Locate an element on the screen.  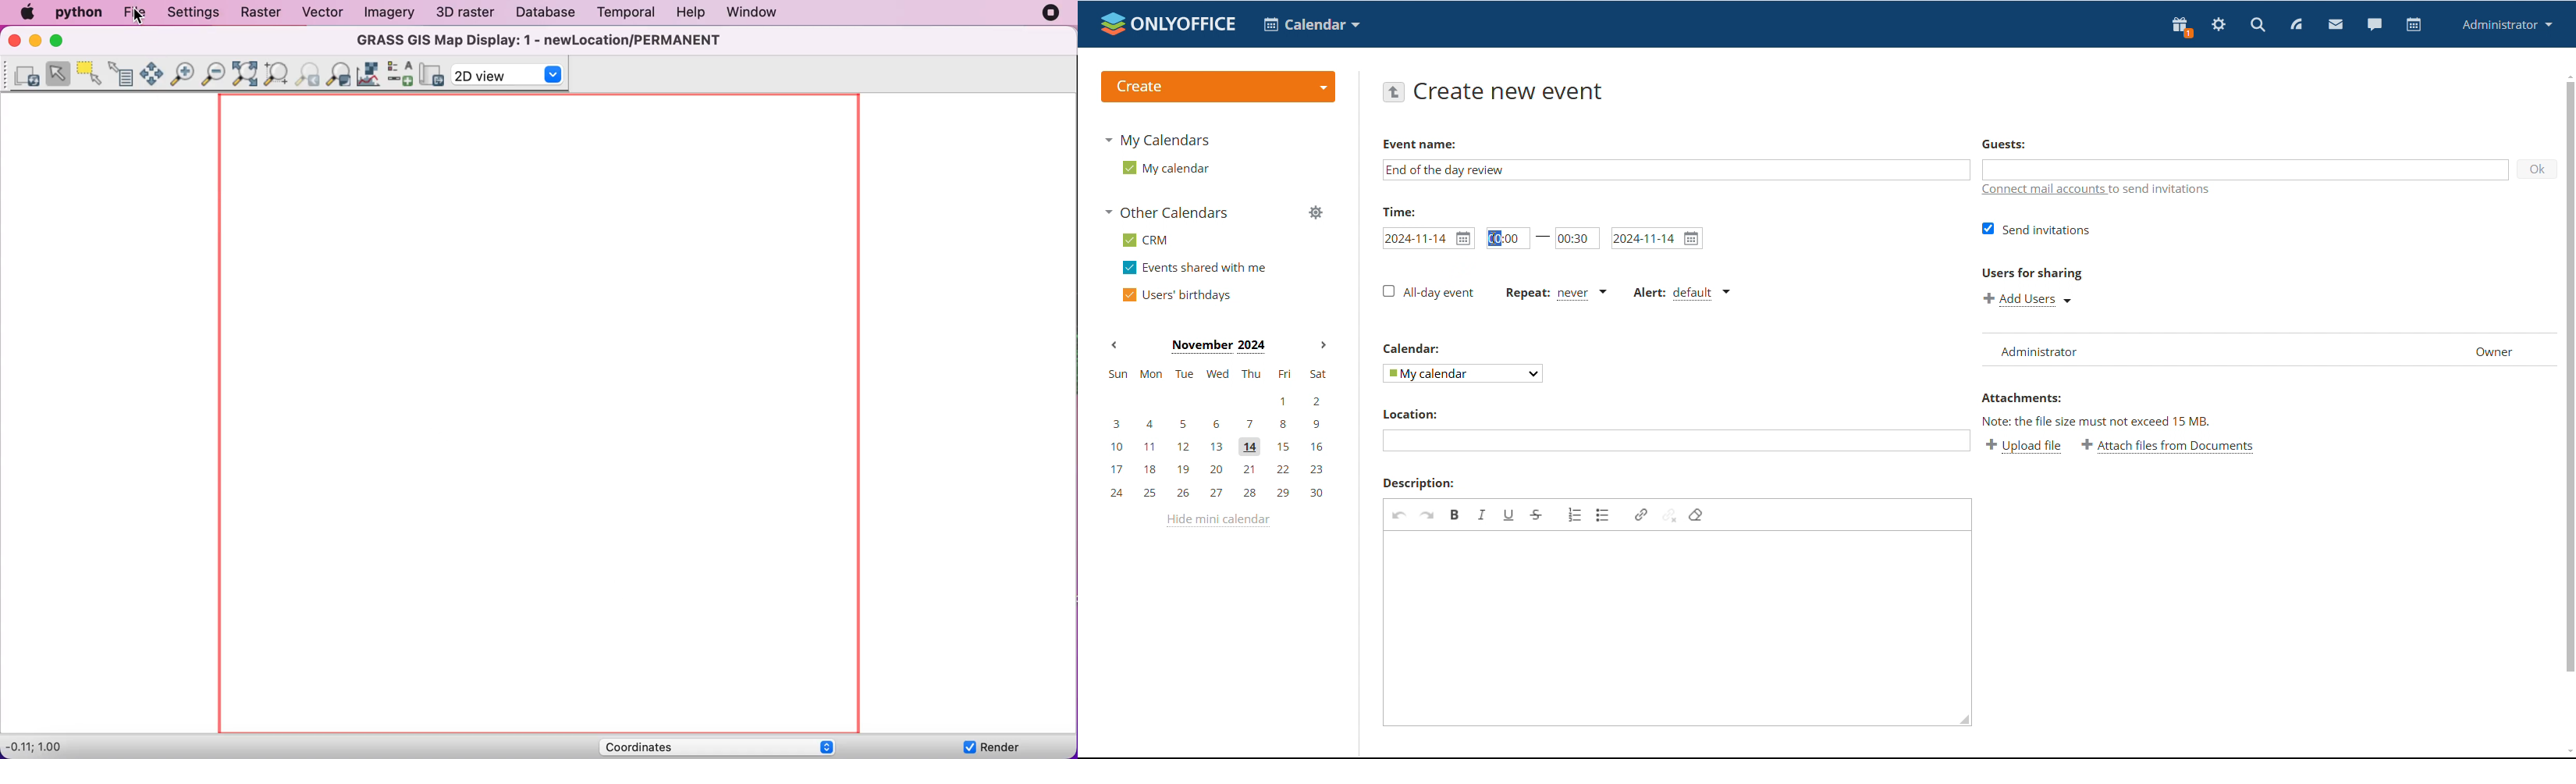
location is located at coordinates (1409, 414).